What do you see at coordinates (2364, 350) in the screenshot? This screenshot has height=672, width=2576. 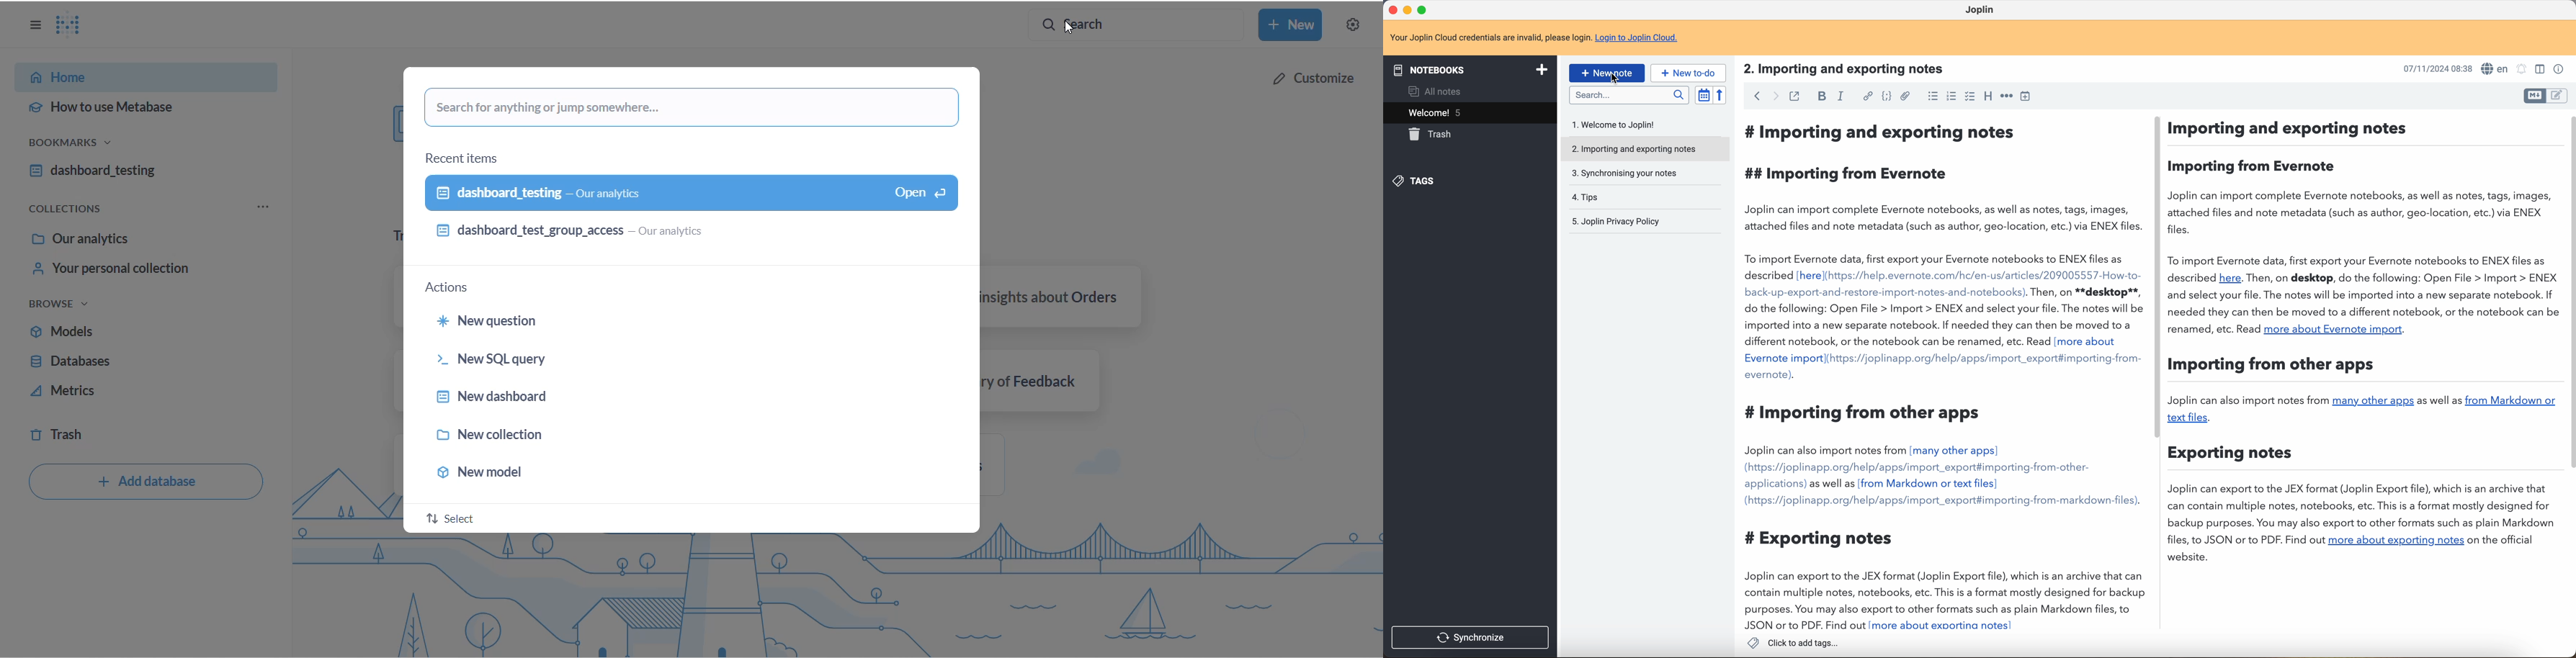 I see `body text` at bounding box center [2364, 350].